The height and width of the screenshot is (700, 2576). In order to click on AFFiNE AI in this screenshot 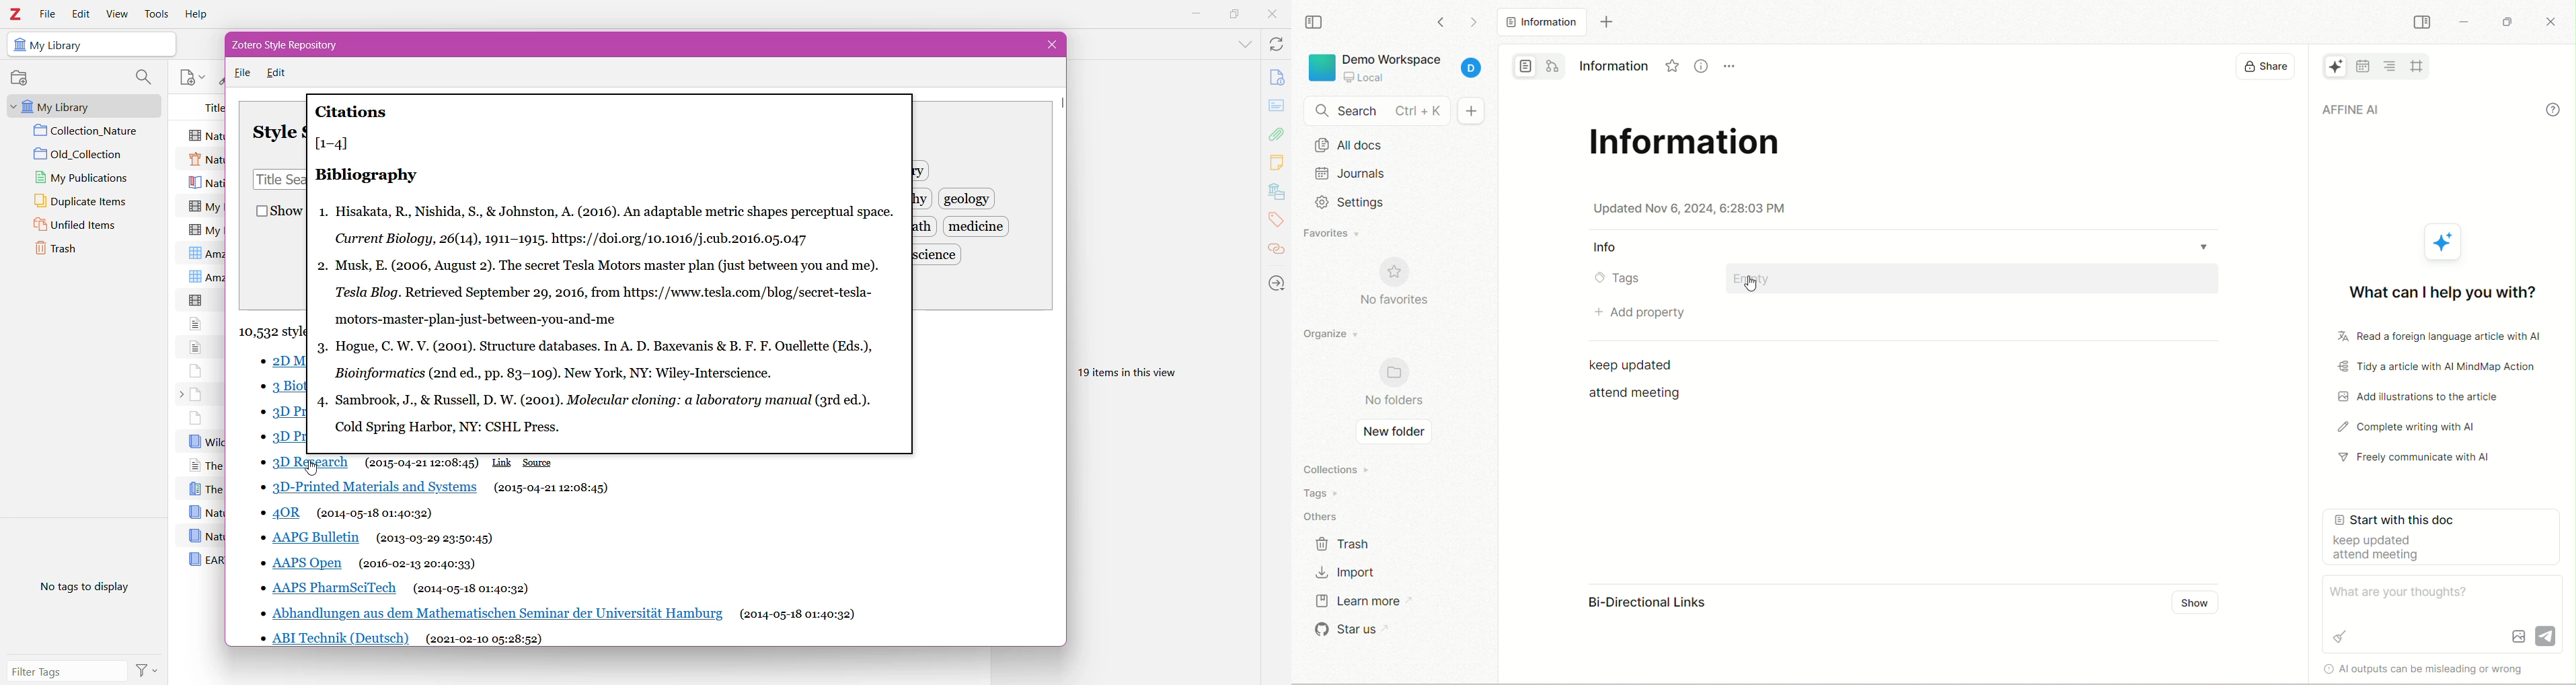, I will do `click(2328, 67)`.